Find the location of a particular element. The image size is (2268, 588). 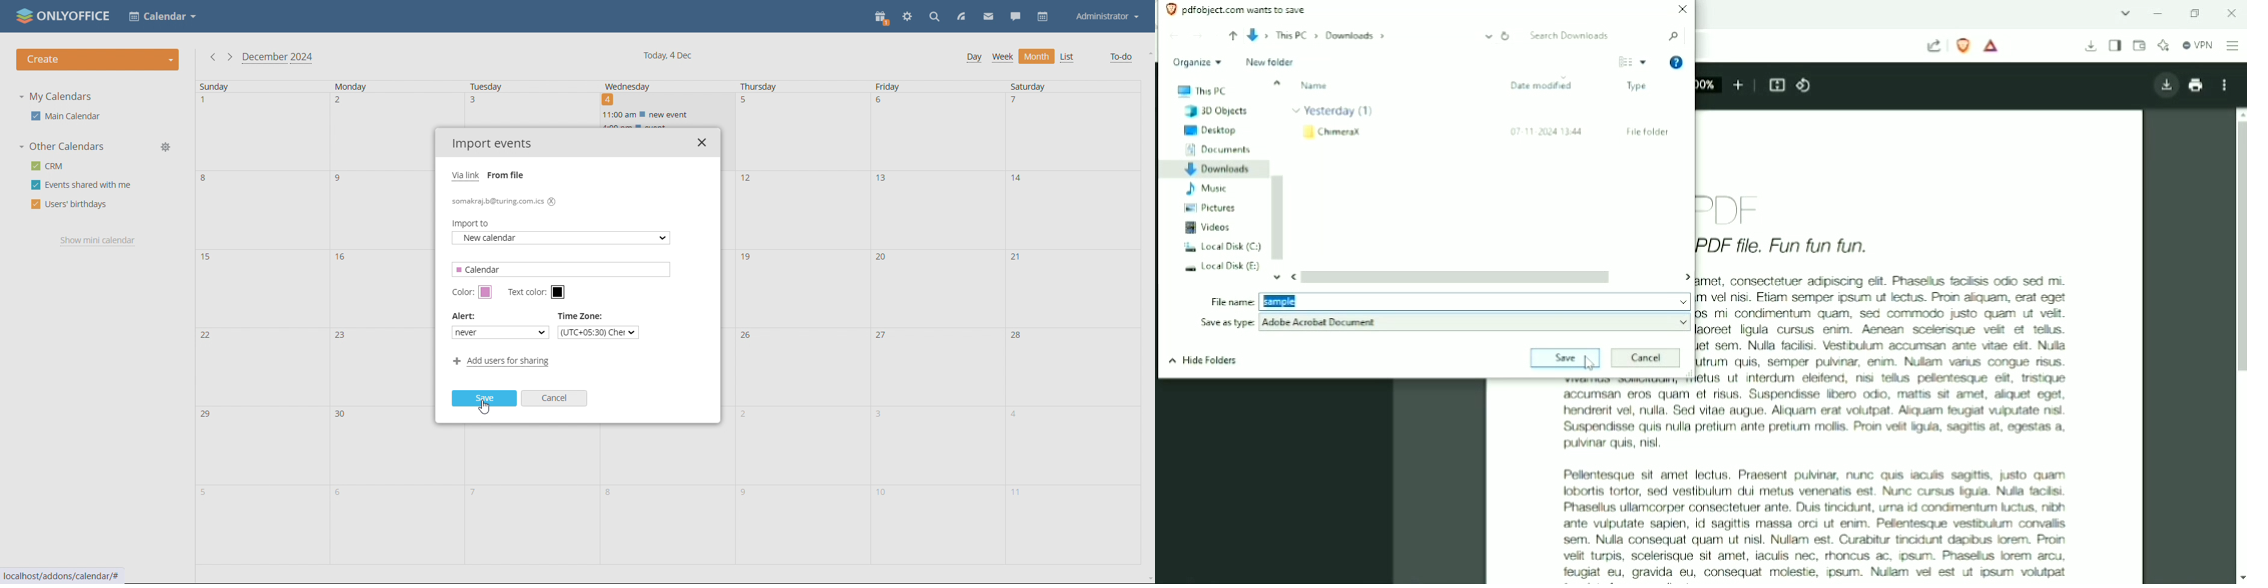

import events is located at coordinates (492, 144).